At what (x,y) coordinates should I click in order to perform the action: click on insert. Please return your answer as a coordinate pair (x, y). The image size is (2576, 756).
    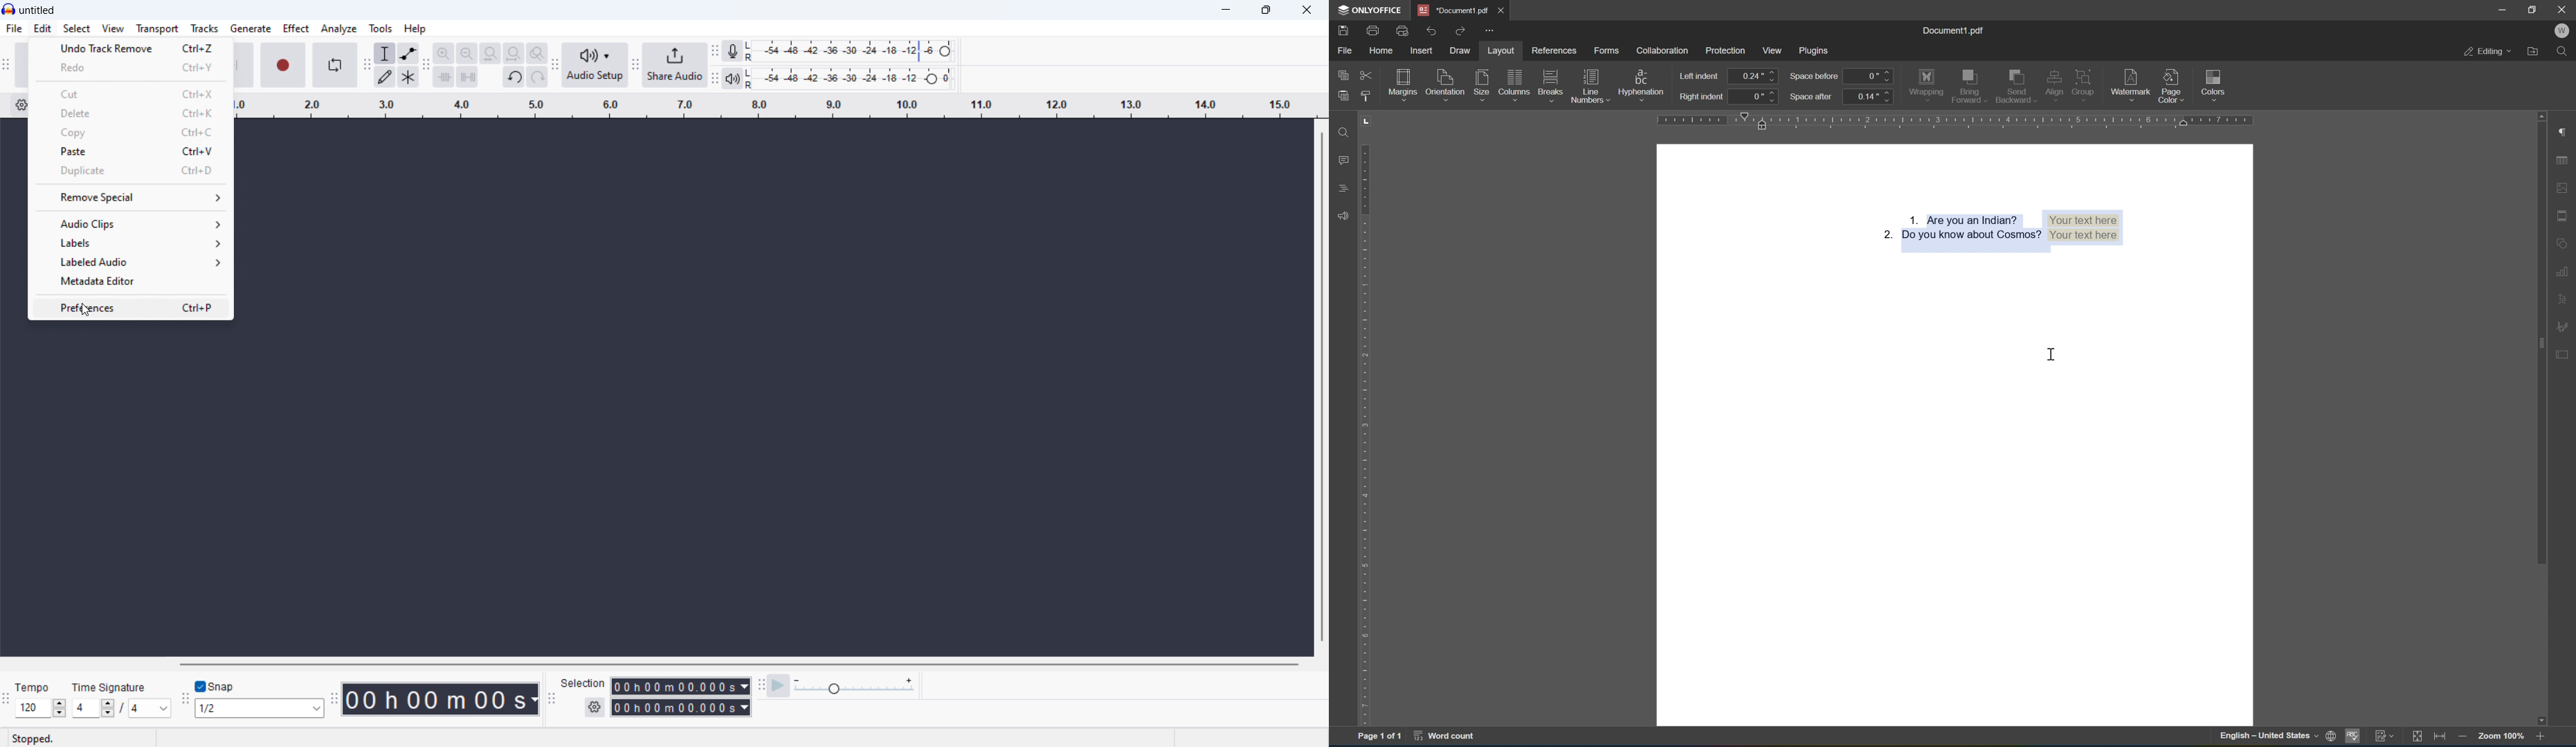
    Looking at the image, I should click on (1424, 50).